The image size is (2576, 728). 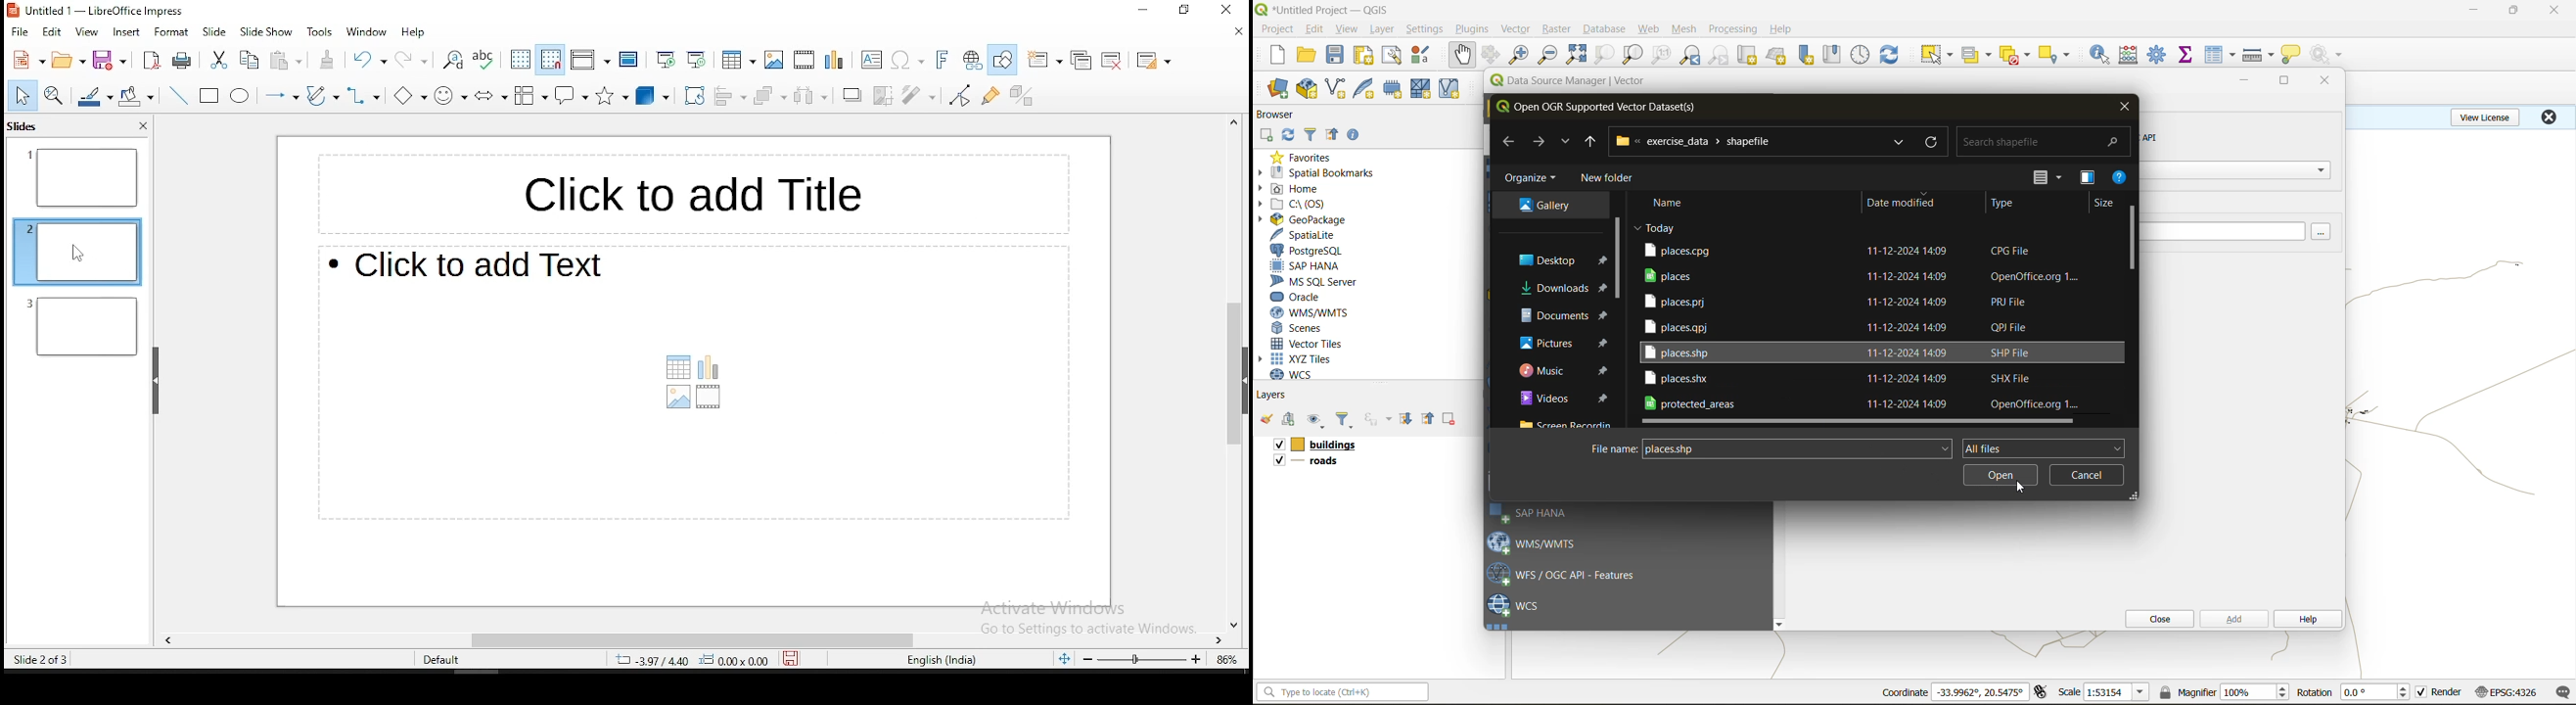 I want to click on undo, so click(x=368, y=60).